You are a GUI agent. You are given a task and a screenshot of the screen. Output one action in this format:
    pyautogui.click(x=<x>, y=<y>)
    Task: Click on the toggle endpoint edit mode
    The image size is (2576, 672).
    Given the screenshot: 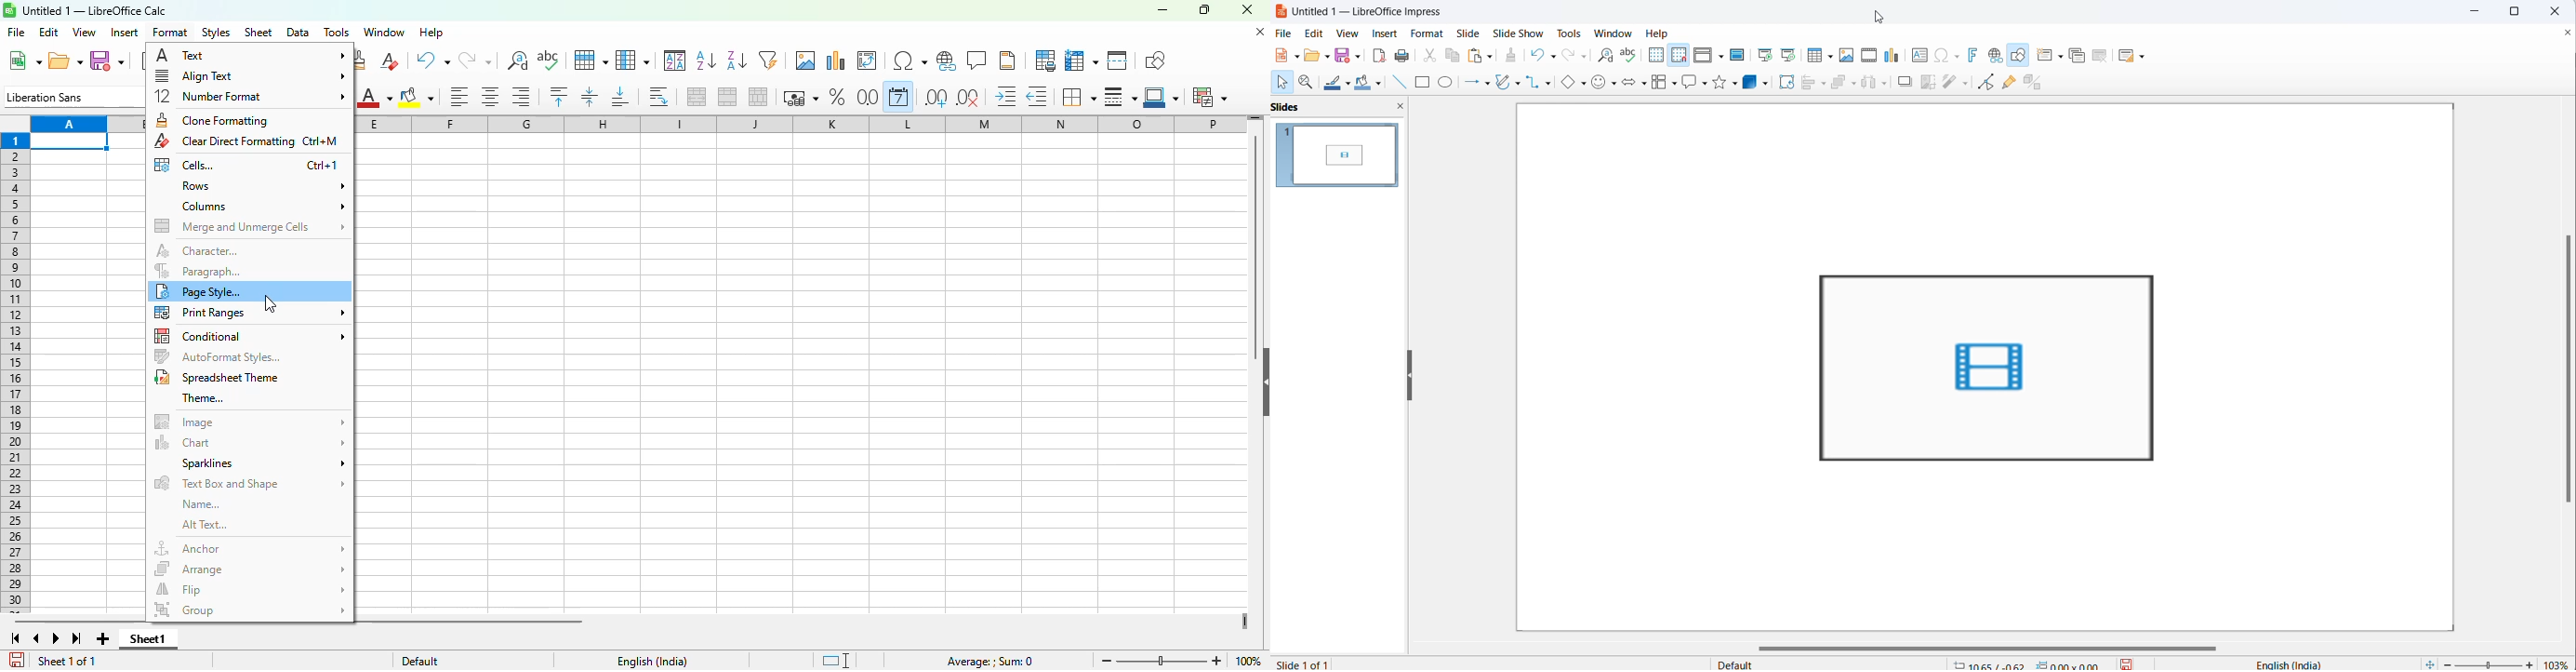 What is the action you would take?
    pyautogui.click(x=1990, y=84)
    